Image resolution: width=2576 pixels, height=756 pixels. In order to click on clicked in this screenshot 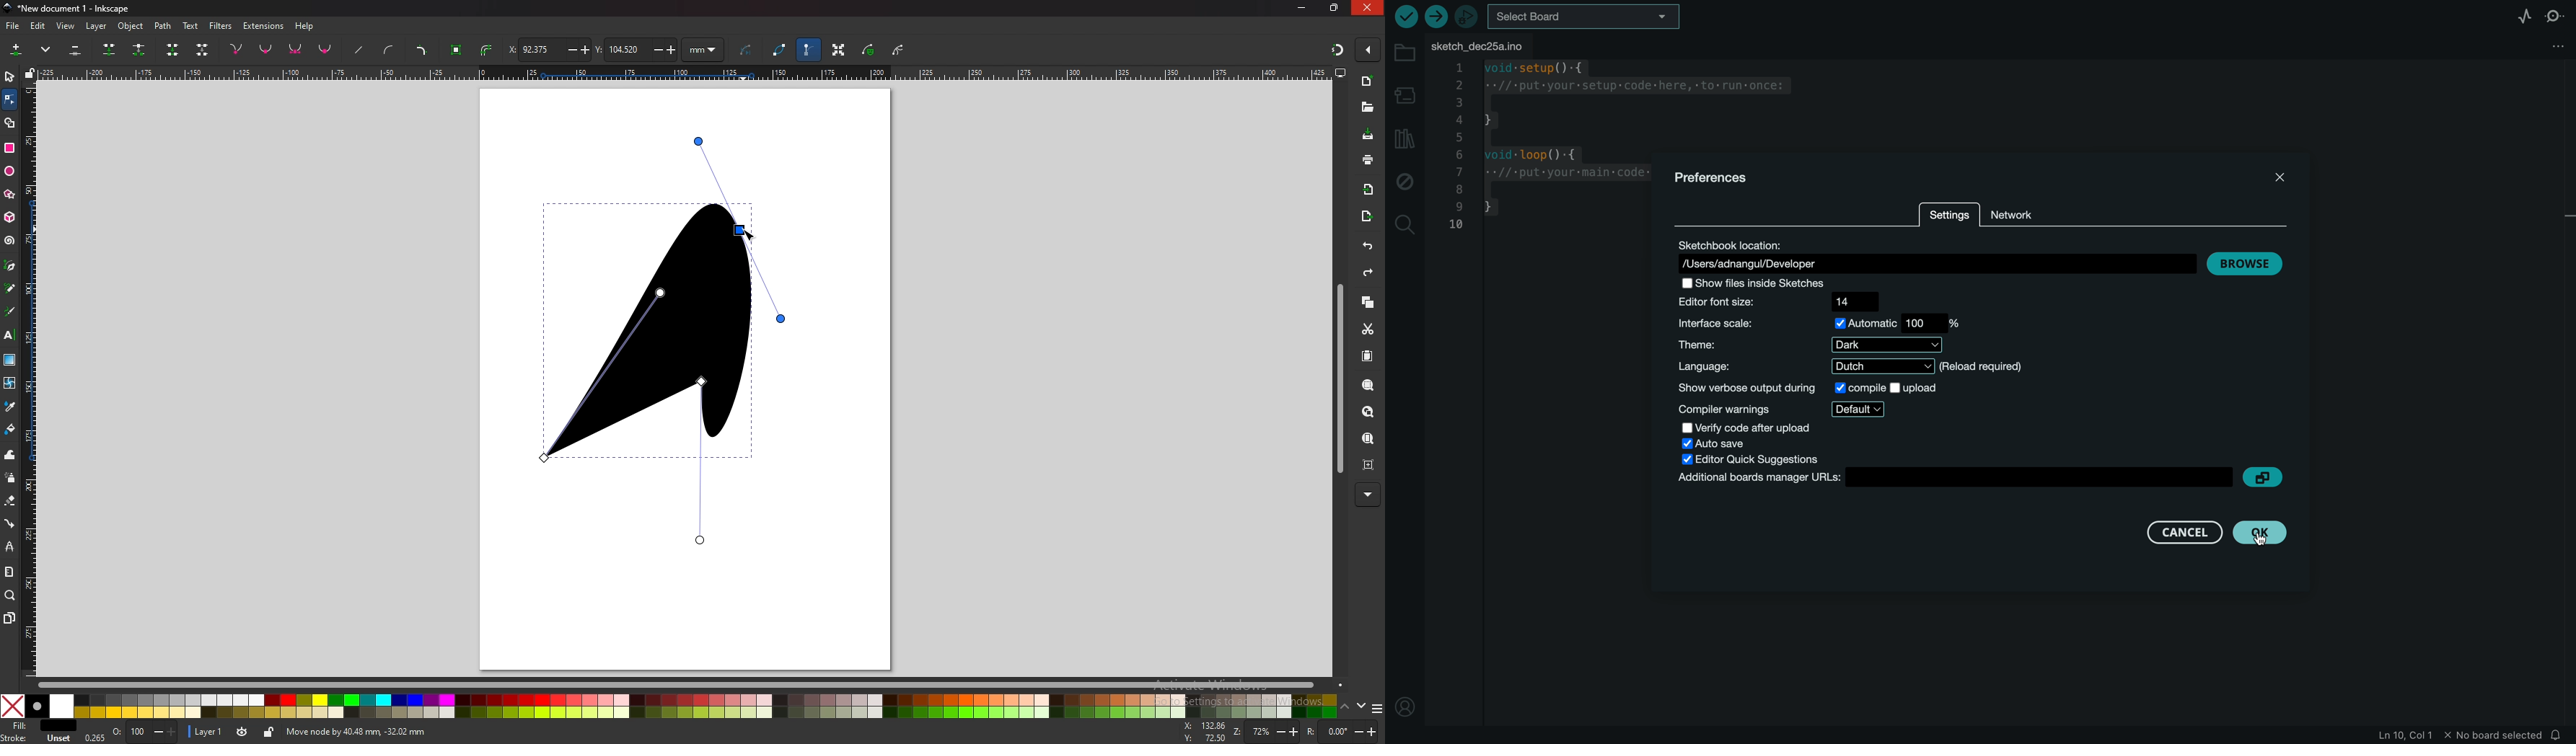, I will do `click(2259, 534)`.